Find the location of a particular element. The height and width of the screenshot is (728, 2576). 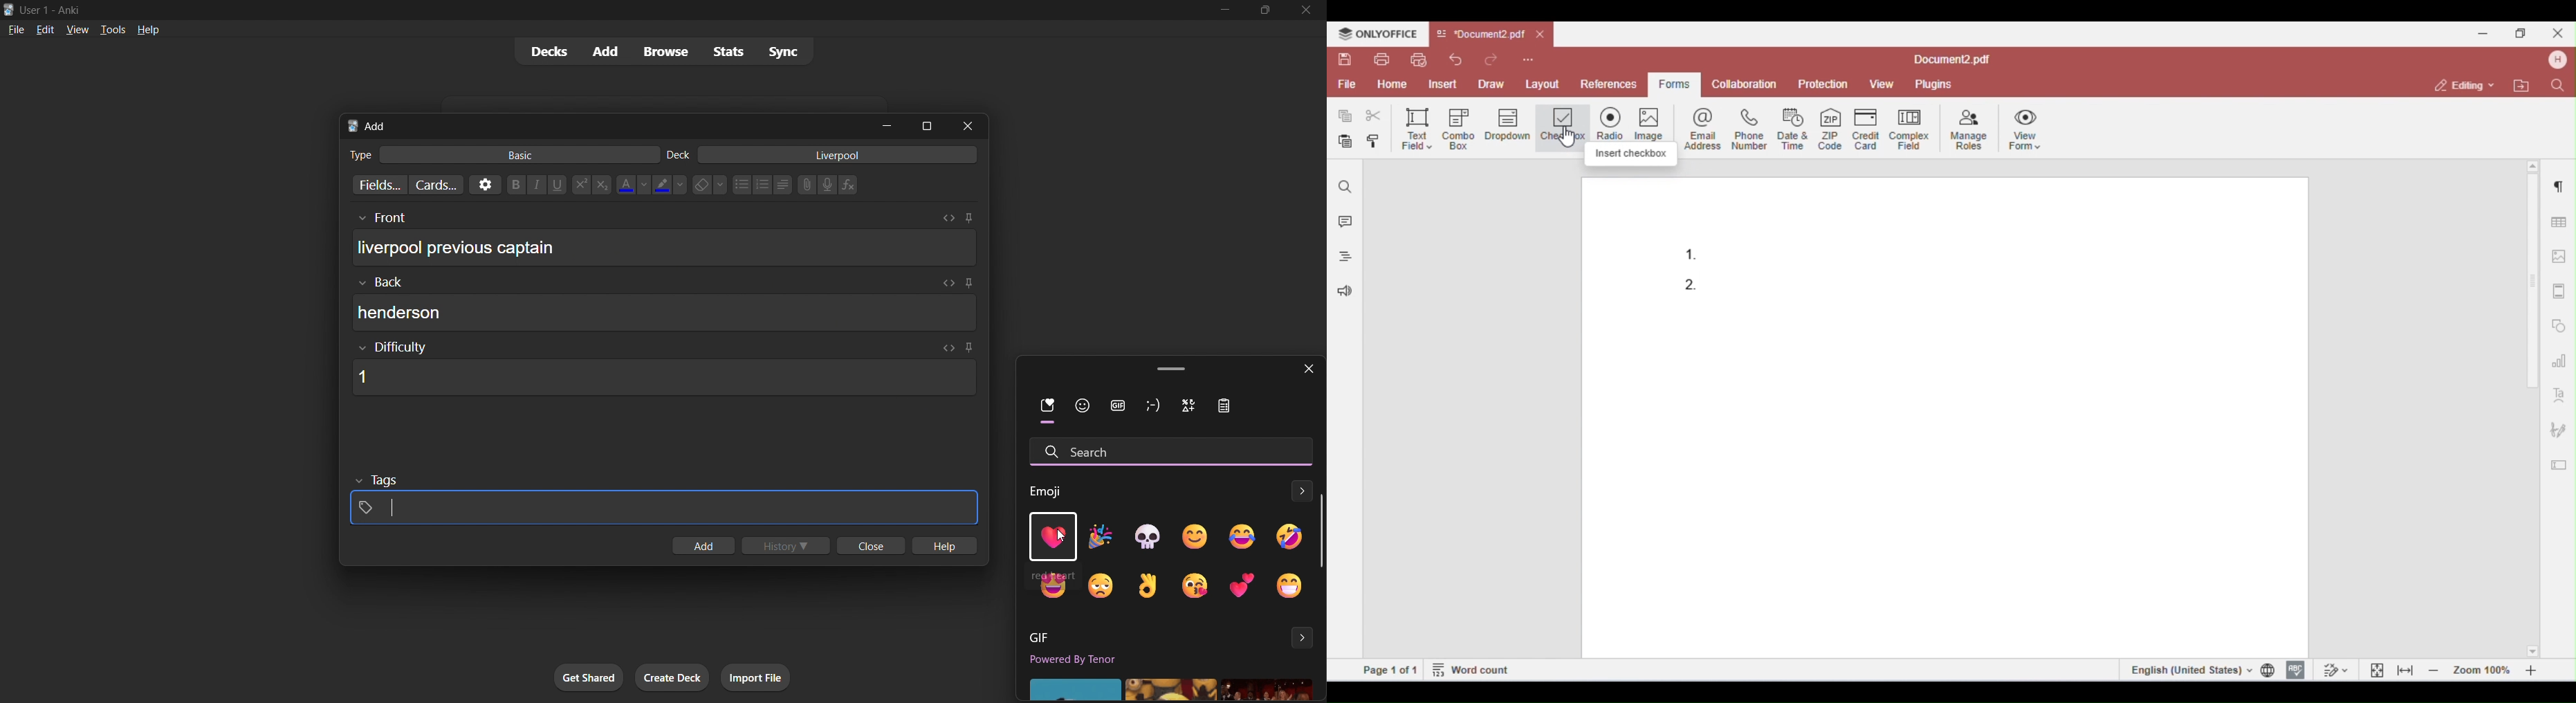

cut is located at coordinates (1374, 116).